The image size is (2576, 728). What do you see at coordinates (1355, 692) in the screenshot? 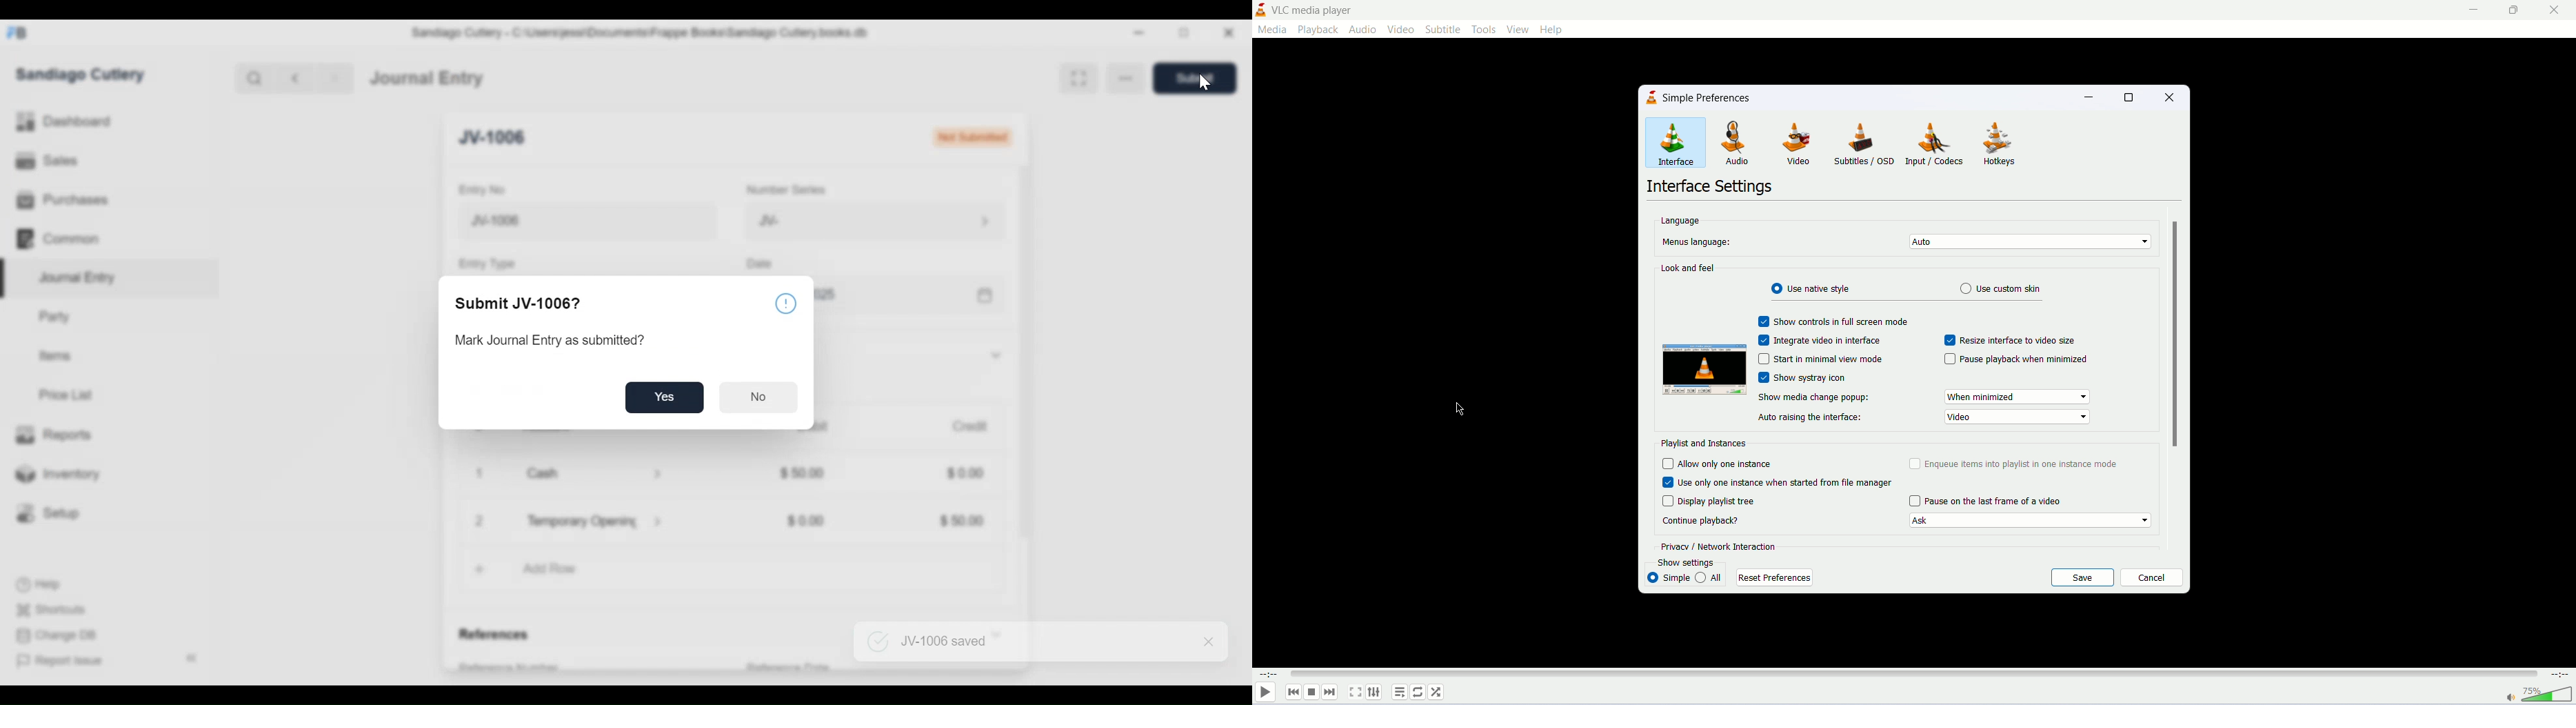
I see `fullscreen` at bounding box center [1355, 692].